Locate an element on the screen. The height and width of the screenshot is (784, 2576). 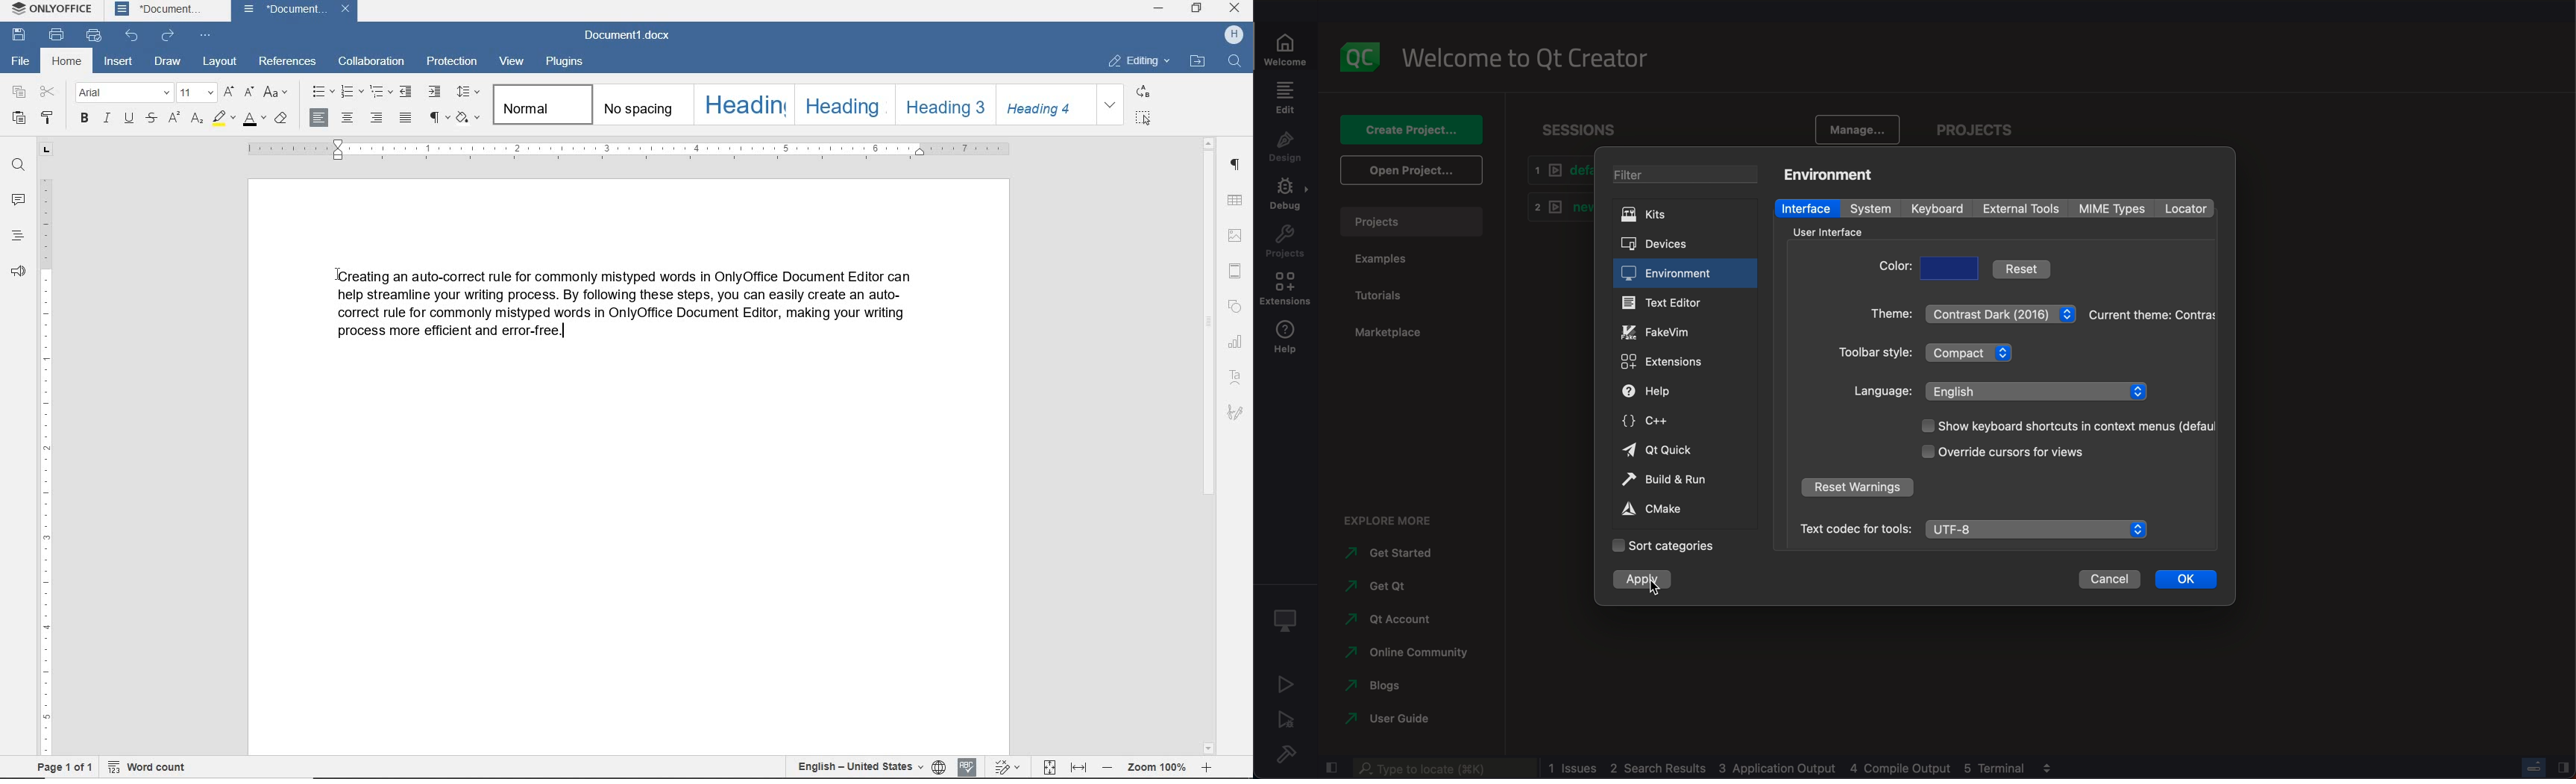
editing is located at coordinates (1138, 61).